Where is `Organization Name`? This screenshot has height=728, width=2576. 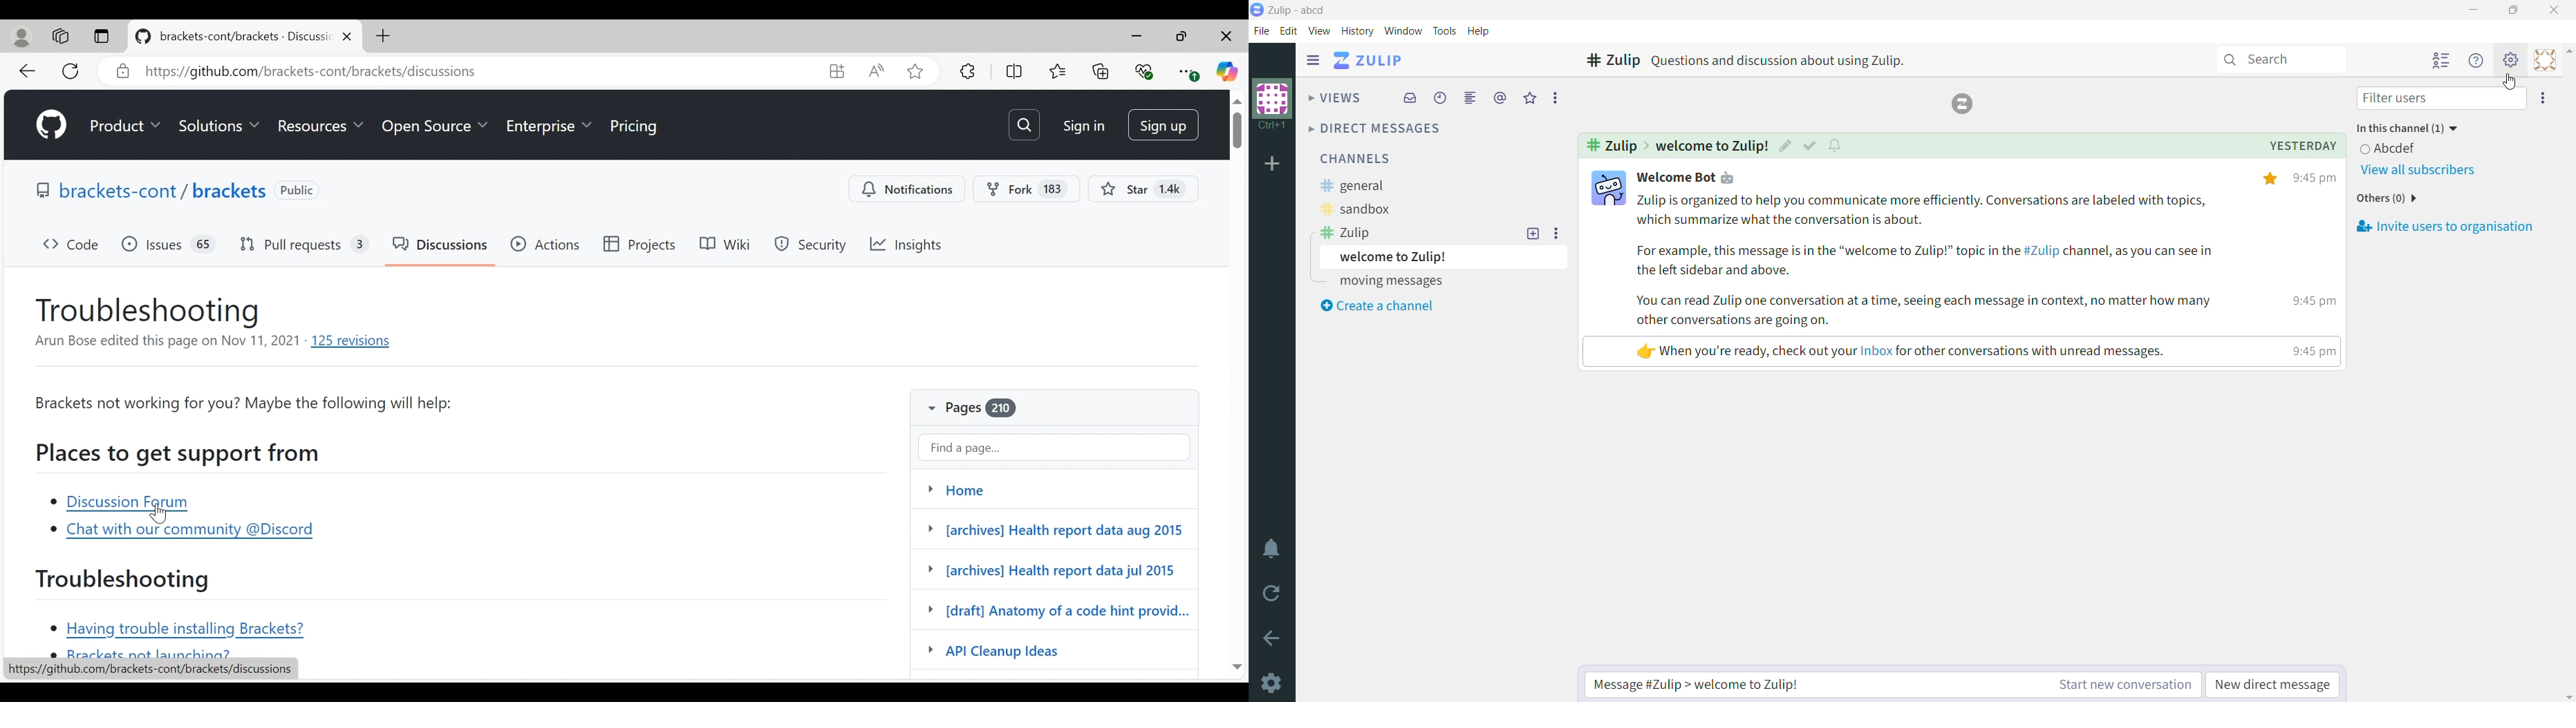
Organization Name is located at coordinates (1273, 105).